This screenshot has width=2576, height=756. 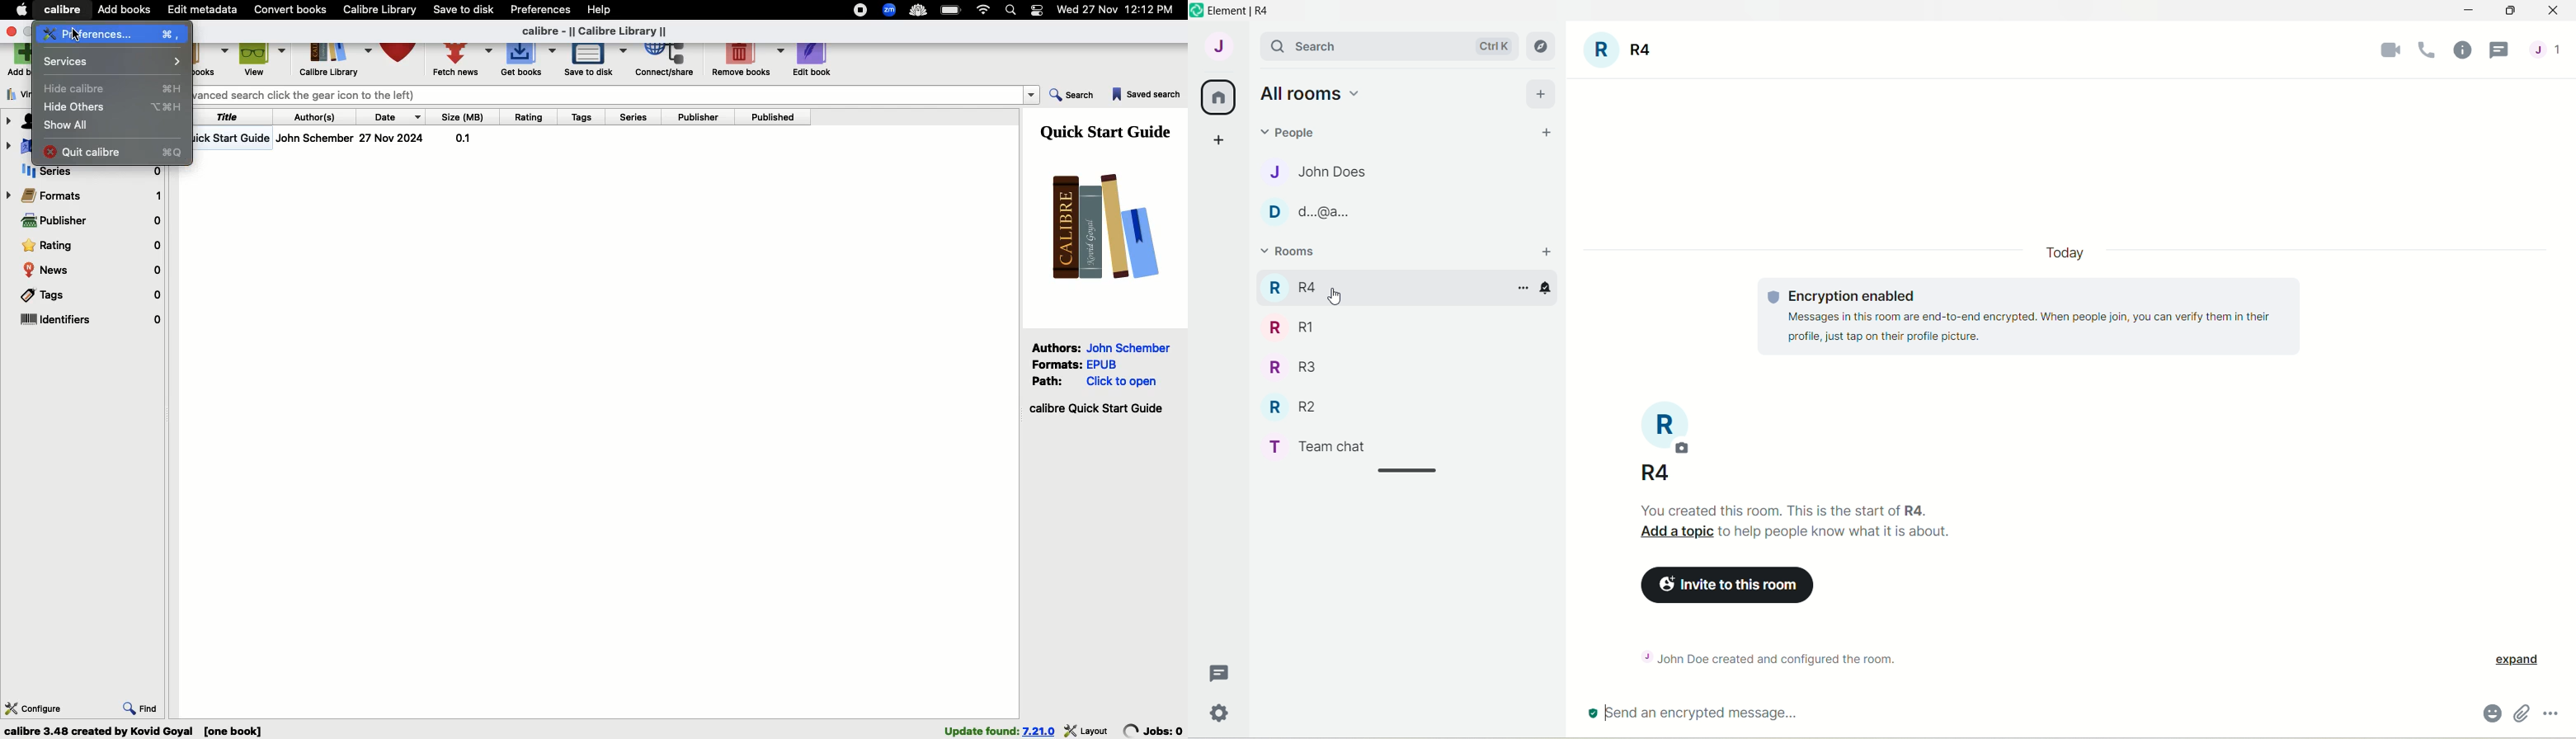 What do you see at coordinates (2017, 322) in the screenshot?
I see `© Encryption enabled
Messages in this room are end-to-end encrypted. When people join, you can verify them in their
profile, just tap on their profile picture.` at bounding box center [2017, 322].